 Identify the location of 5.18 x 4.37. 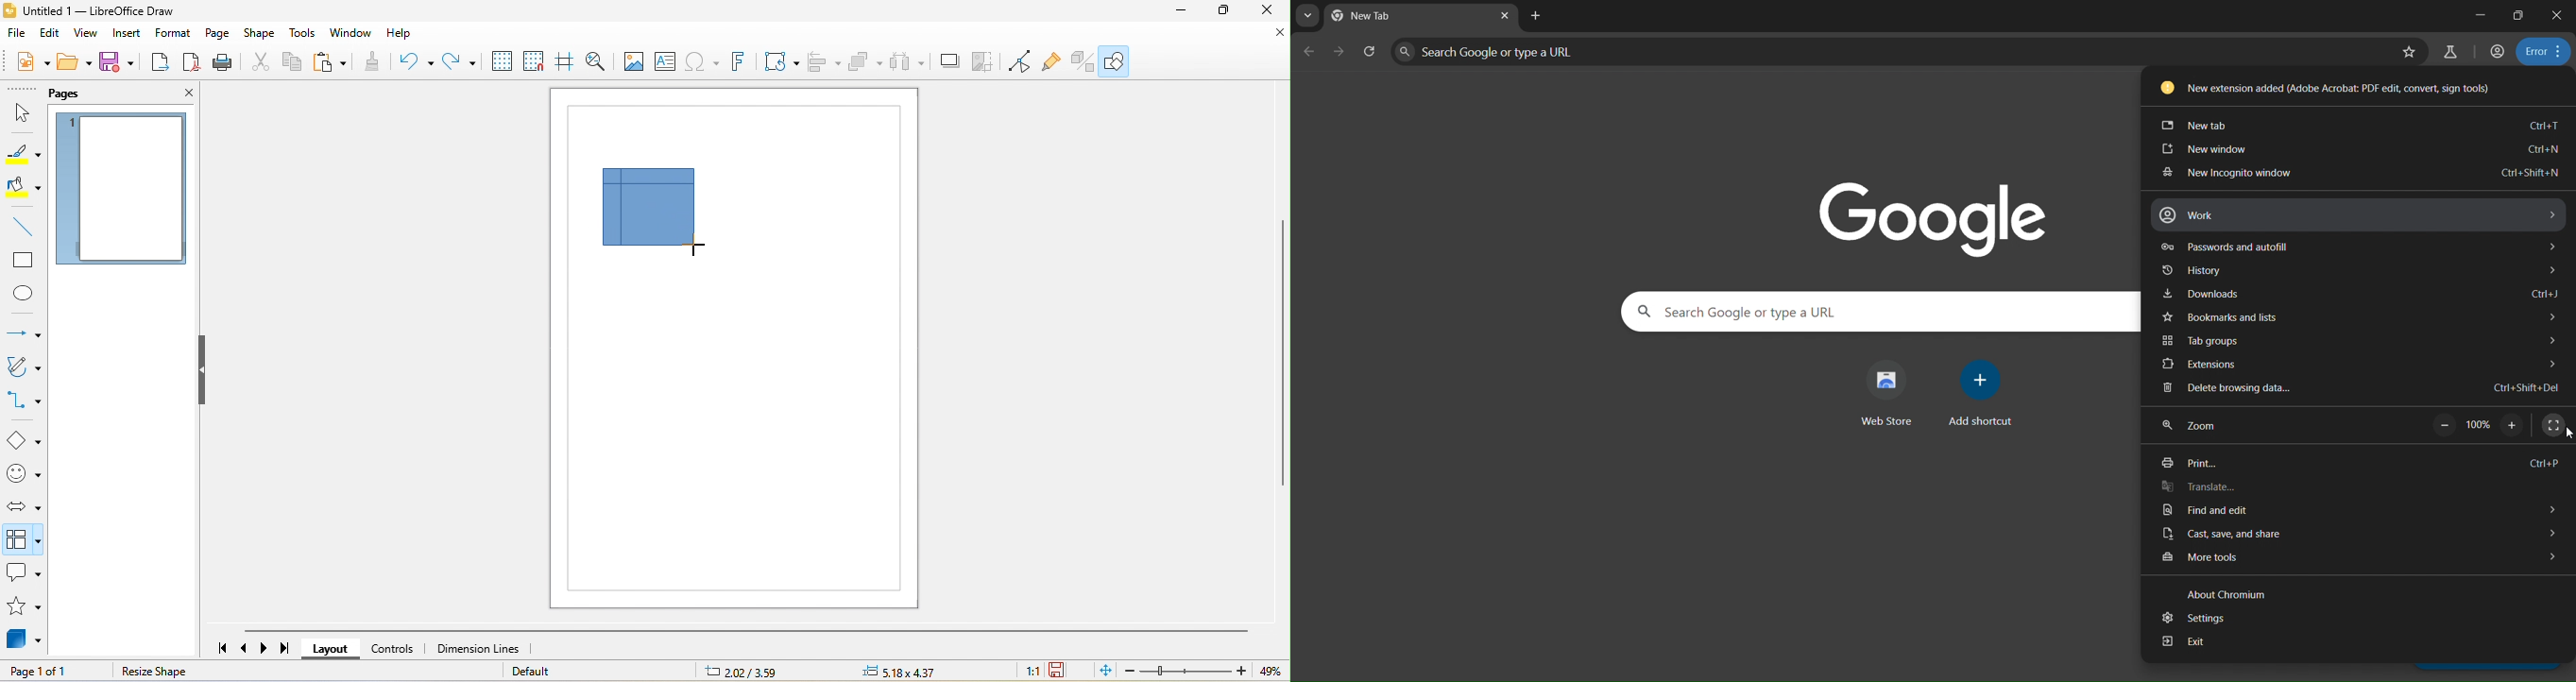
(916, 671).